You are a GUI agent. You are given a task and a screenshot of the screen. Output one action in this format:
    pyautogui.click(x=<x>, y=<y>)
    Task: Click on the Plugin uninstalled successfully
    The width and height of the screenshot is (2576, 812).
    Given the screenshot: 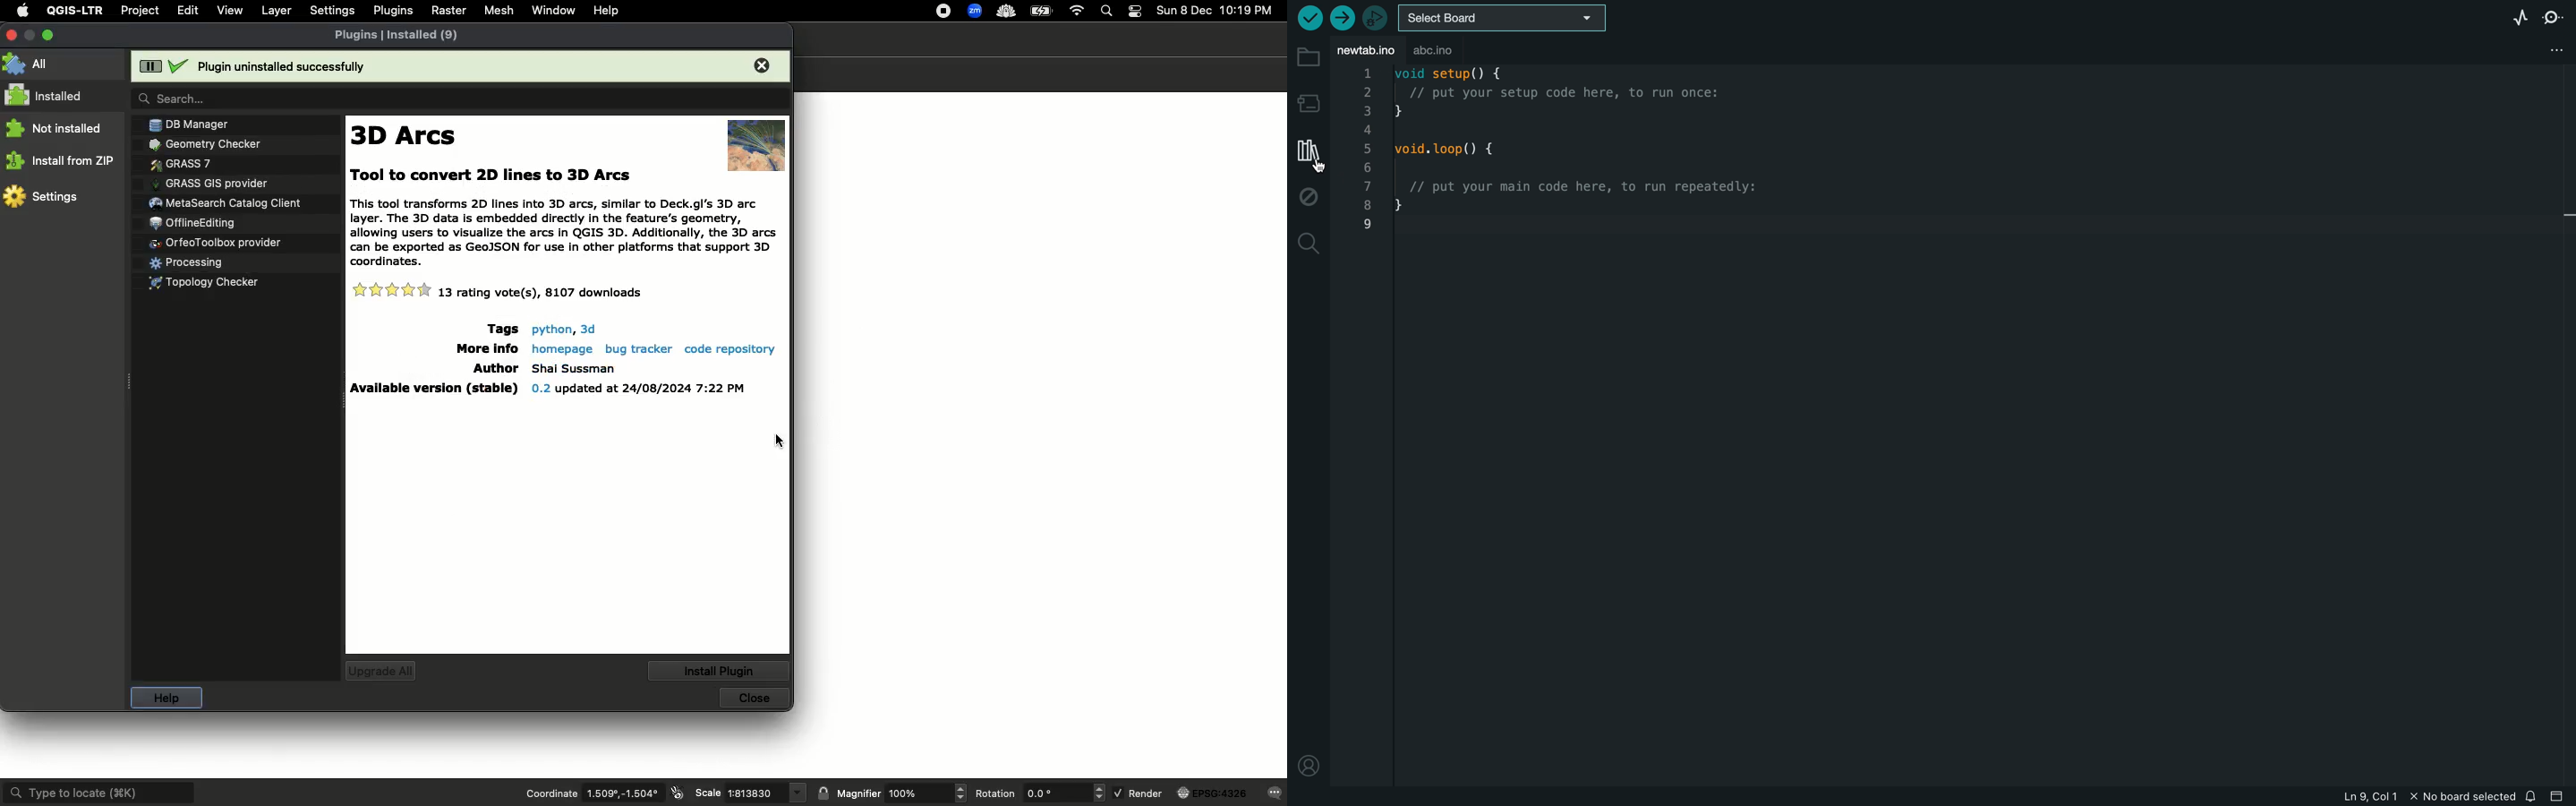 What is the action you would take?
    pyautogui.click(x=460, y=64)
    